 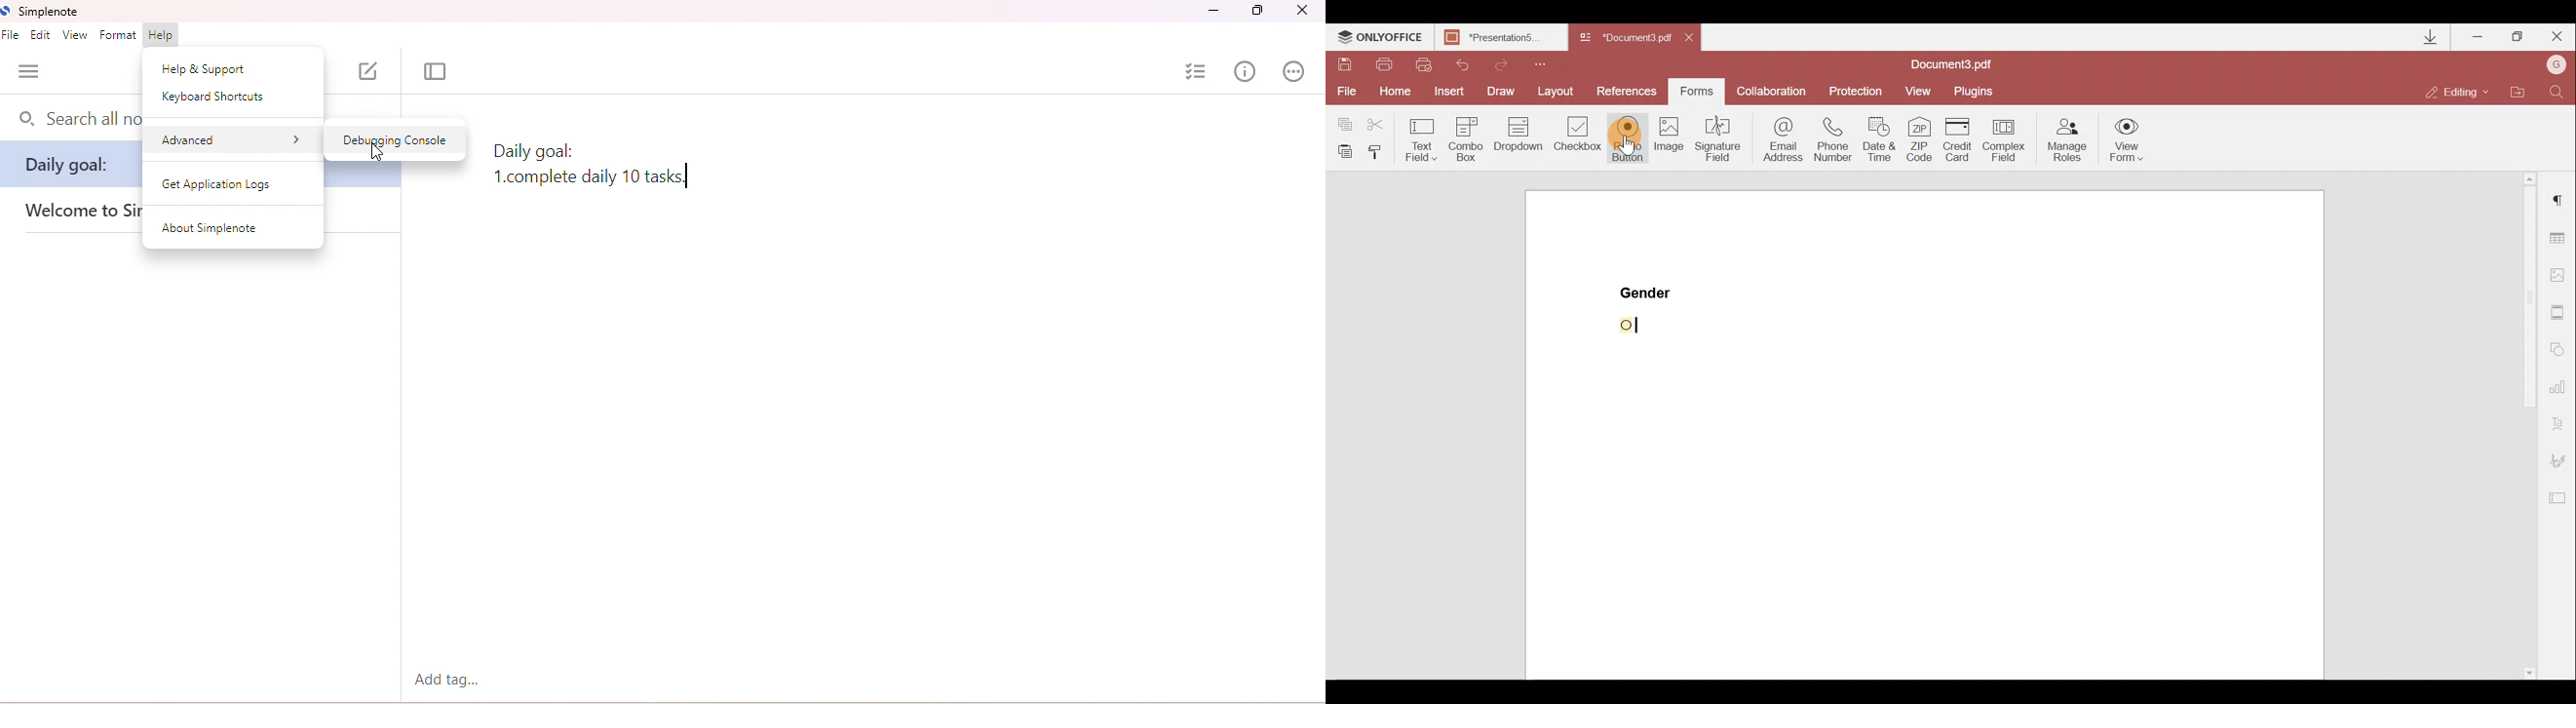 What do you see at coordinates (1628, 139) in the screenshot?
I see `Radio` at bounding box center [1628, 139].